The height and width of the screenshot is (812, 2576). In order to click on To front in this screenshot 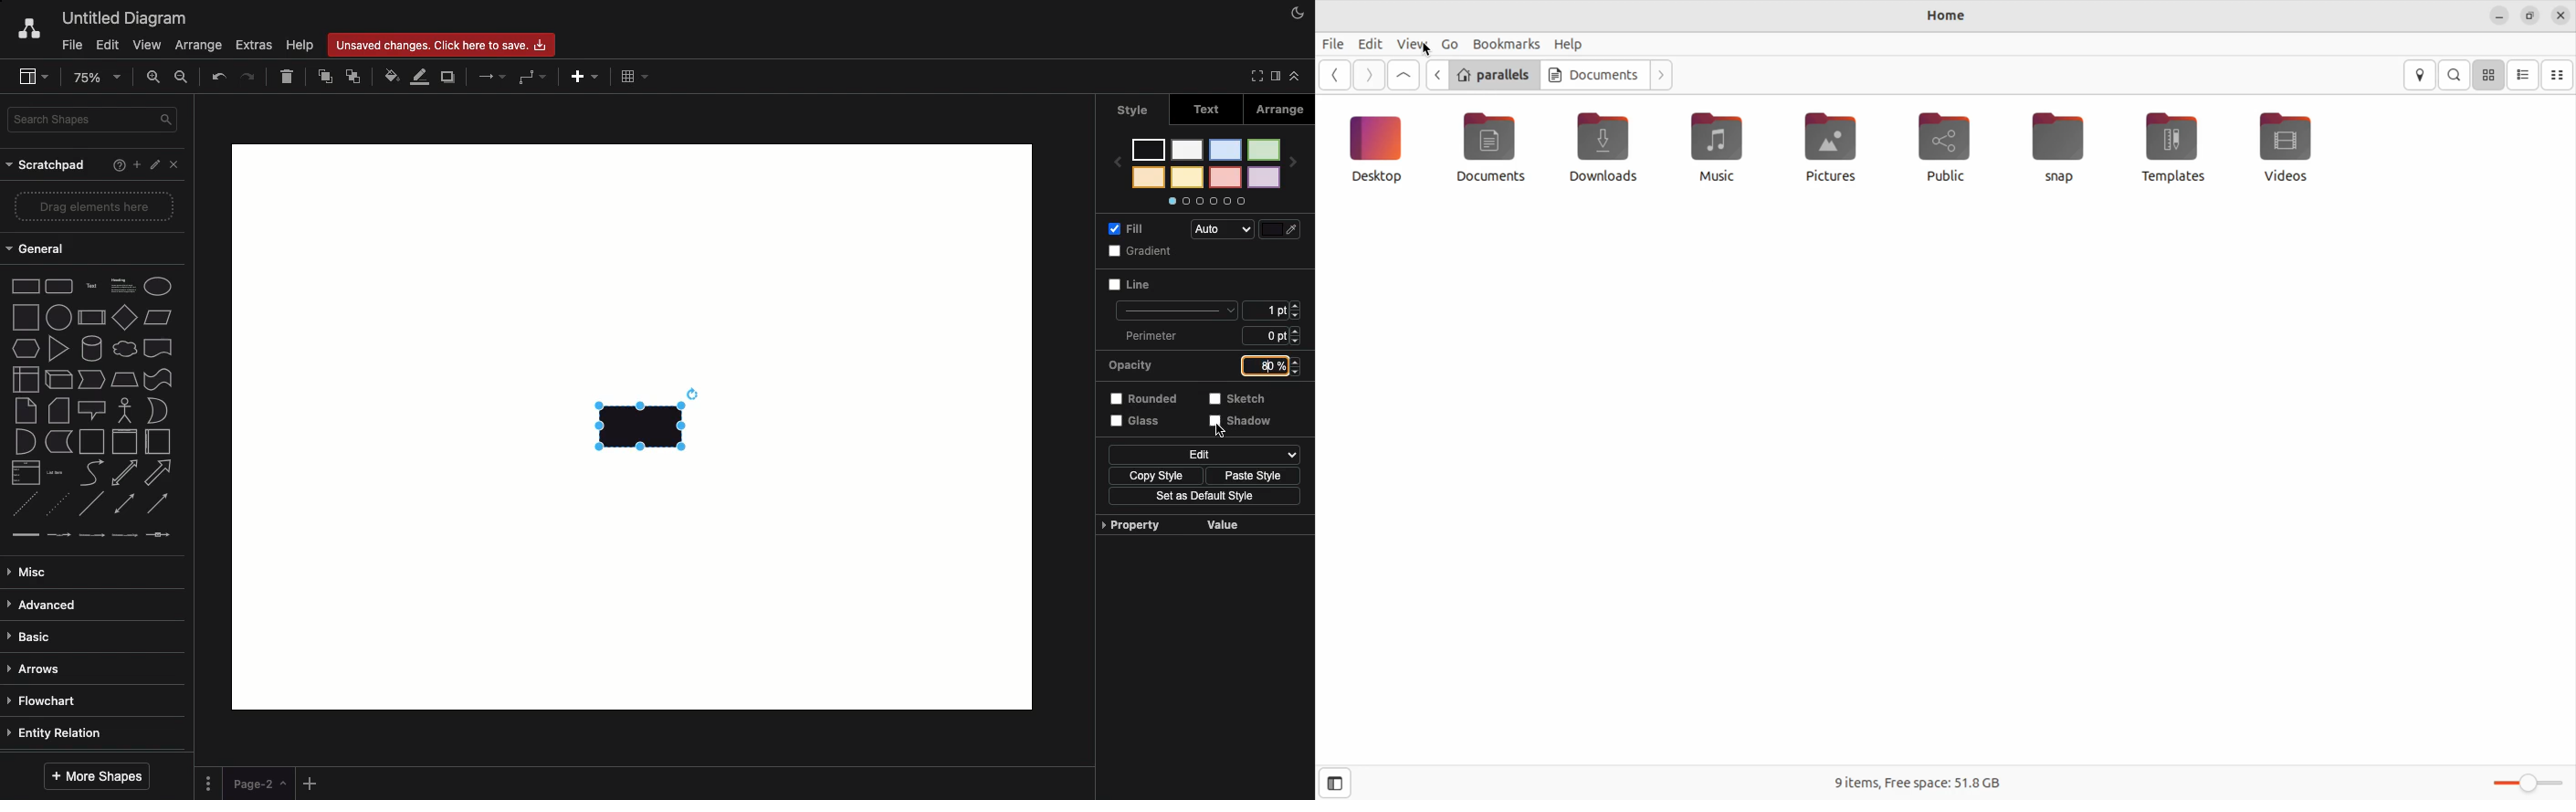, I will do `click(325, 76)`.